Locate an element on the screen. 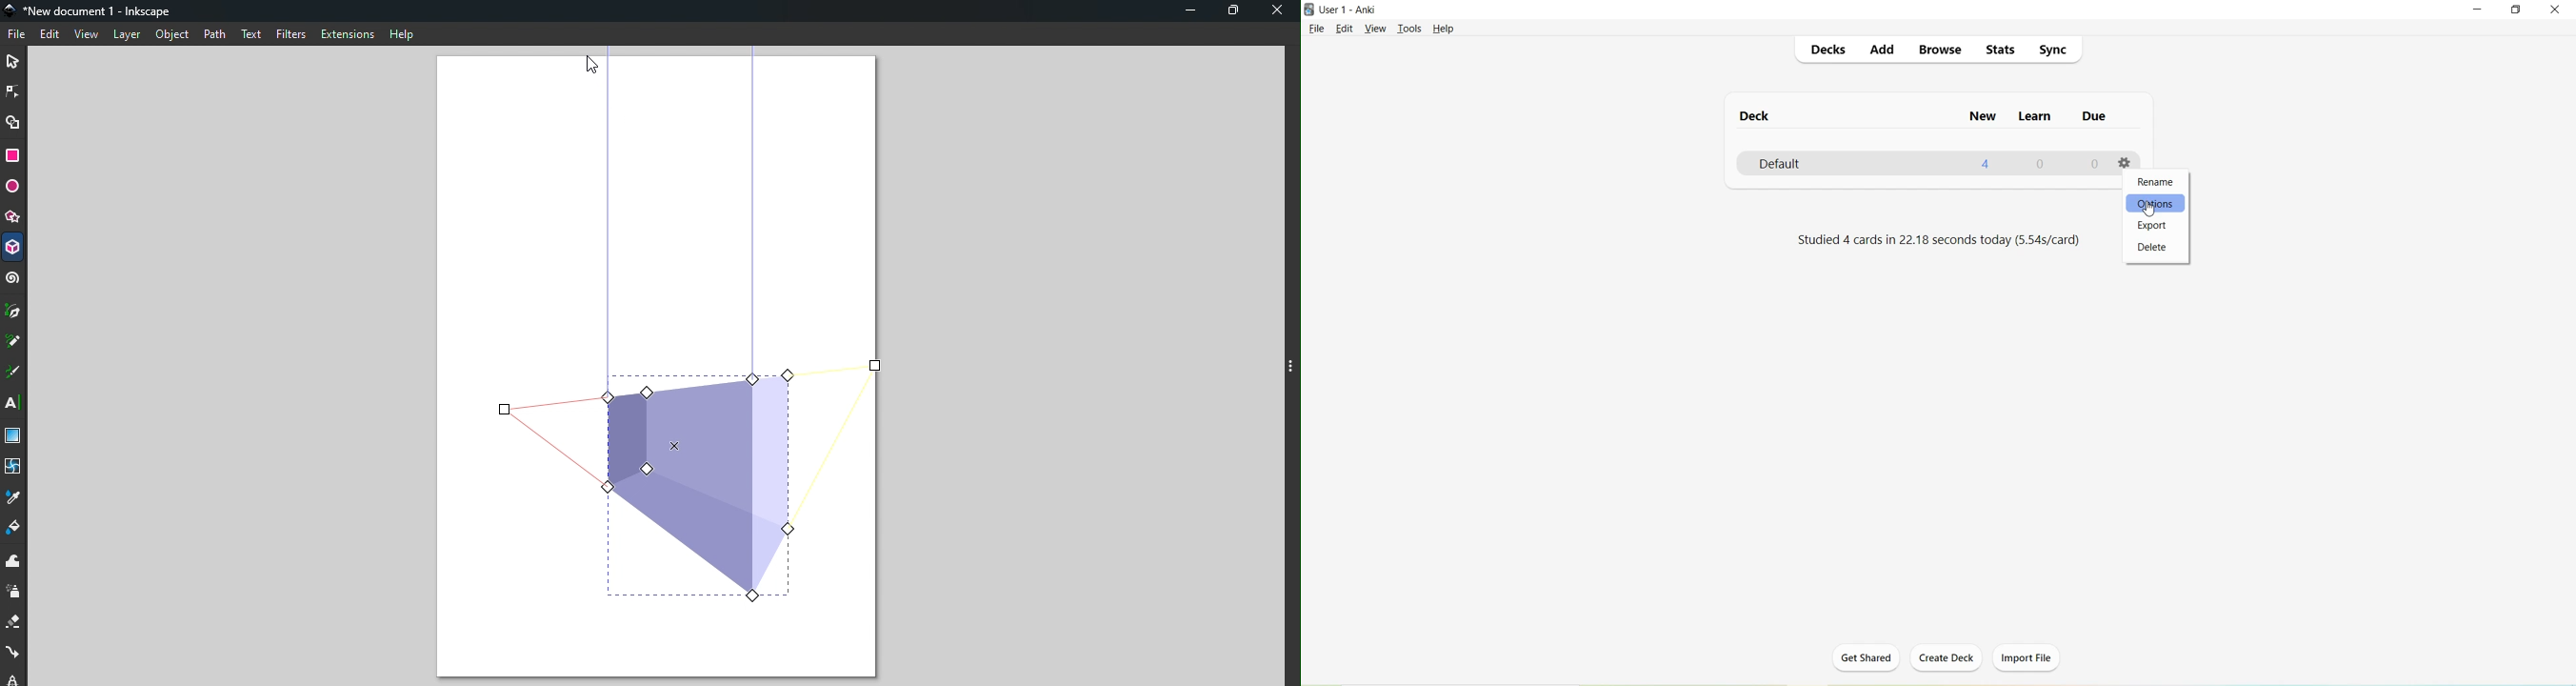 This screenshot has height=700, width=2576. Learn is located at coordinates (2034, 116).